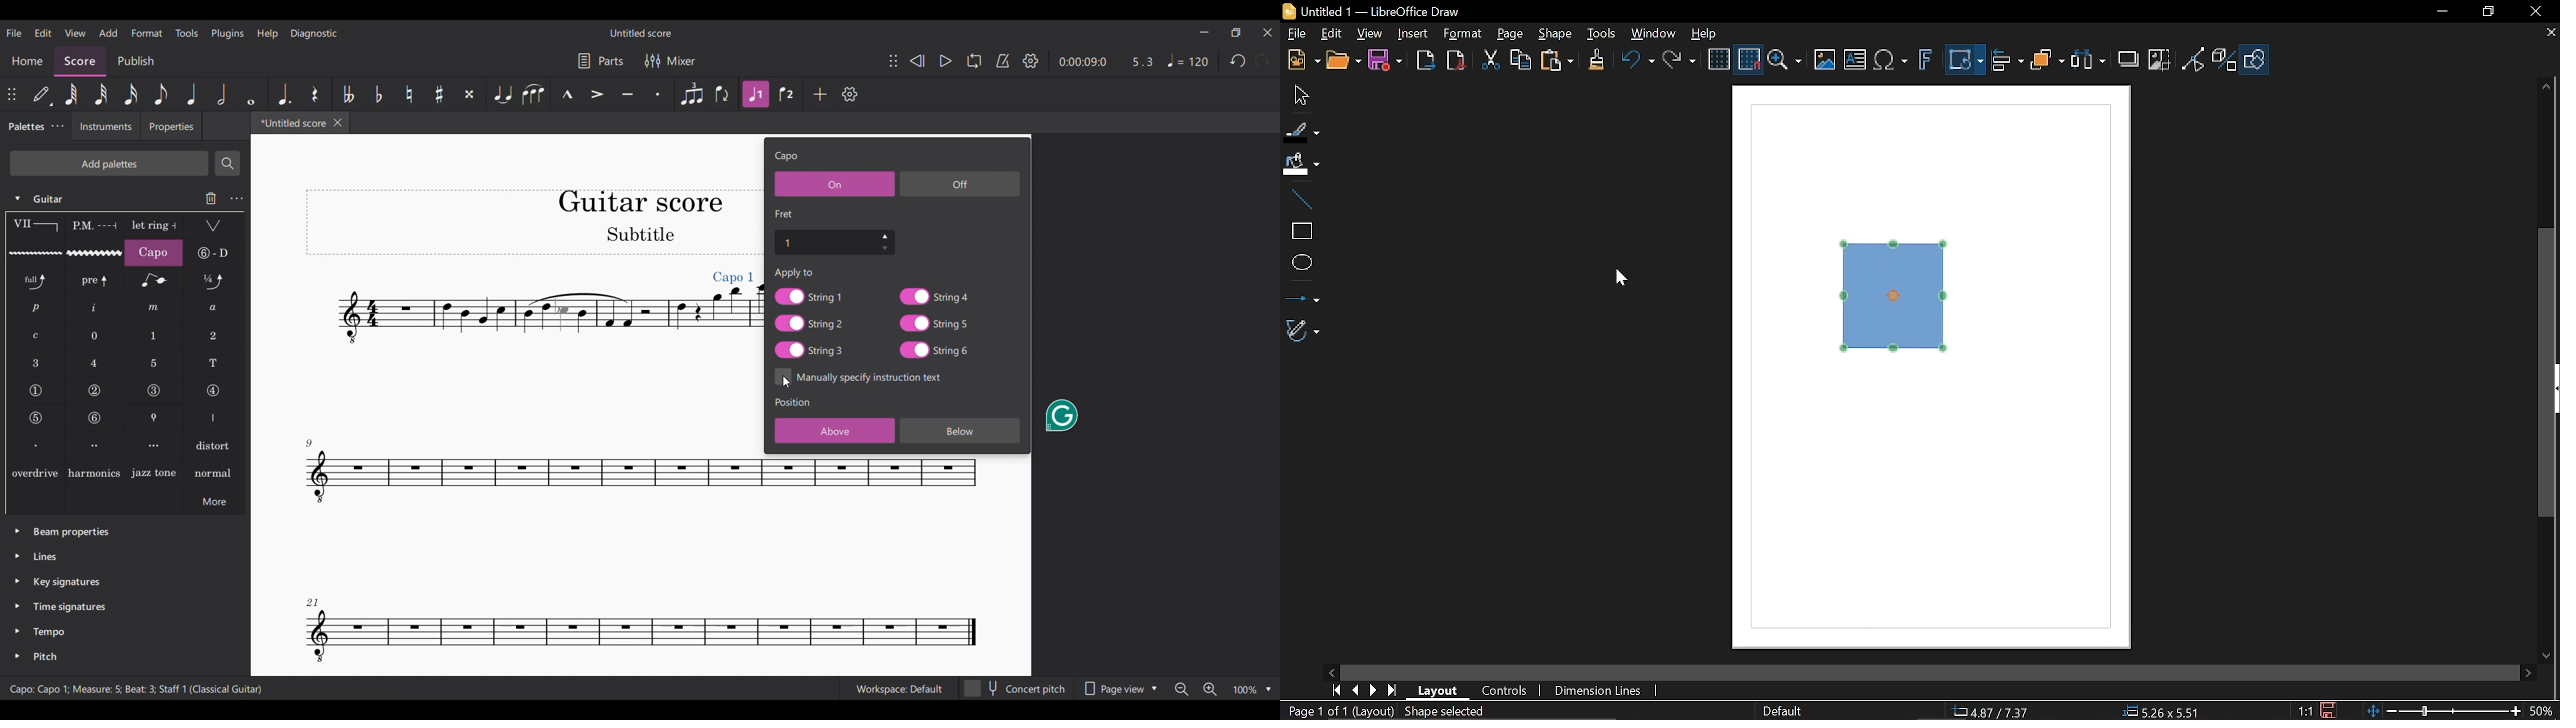  I want to click on Copy, so click(1521, 61).